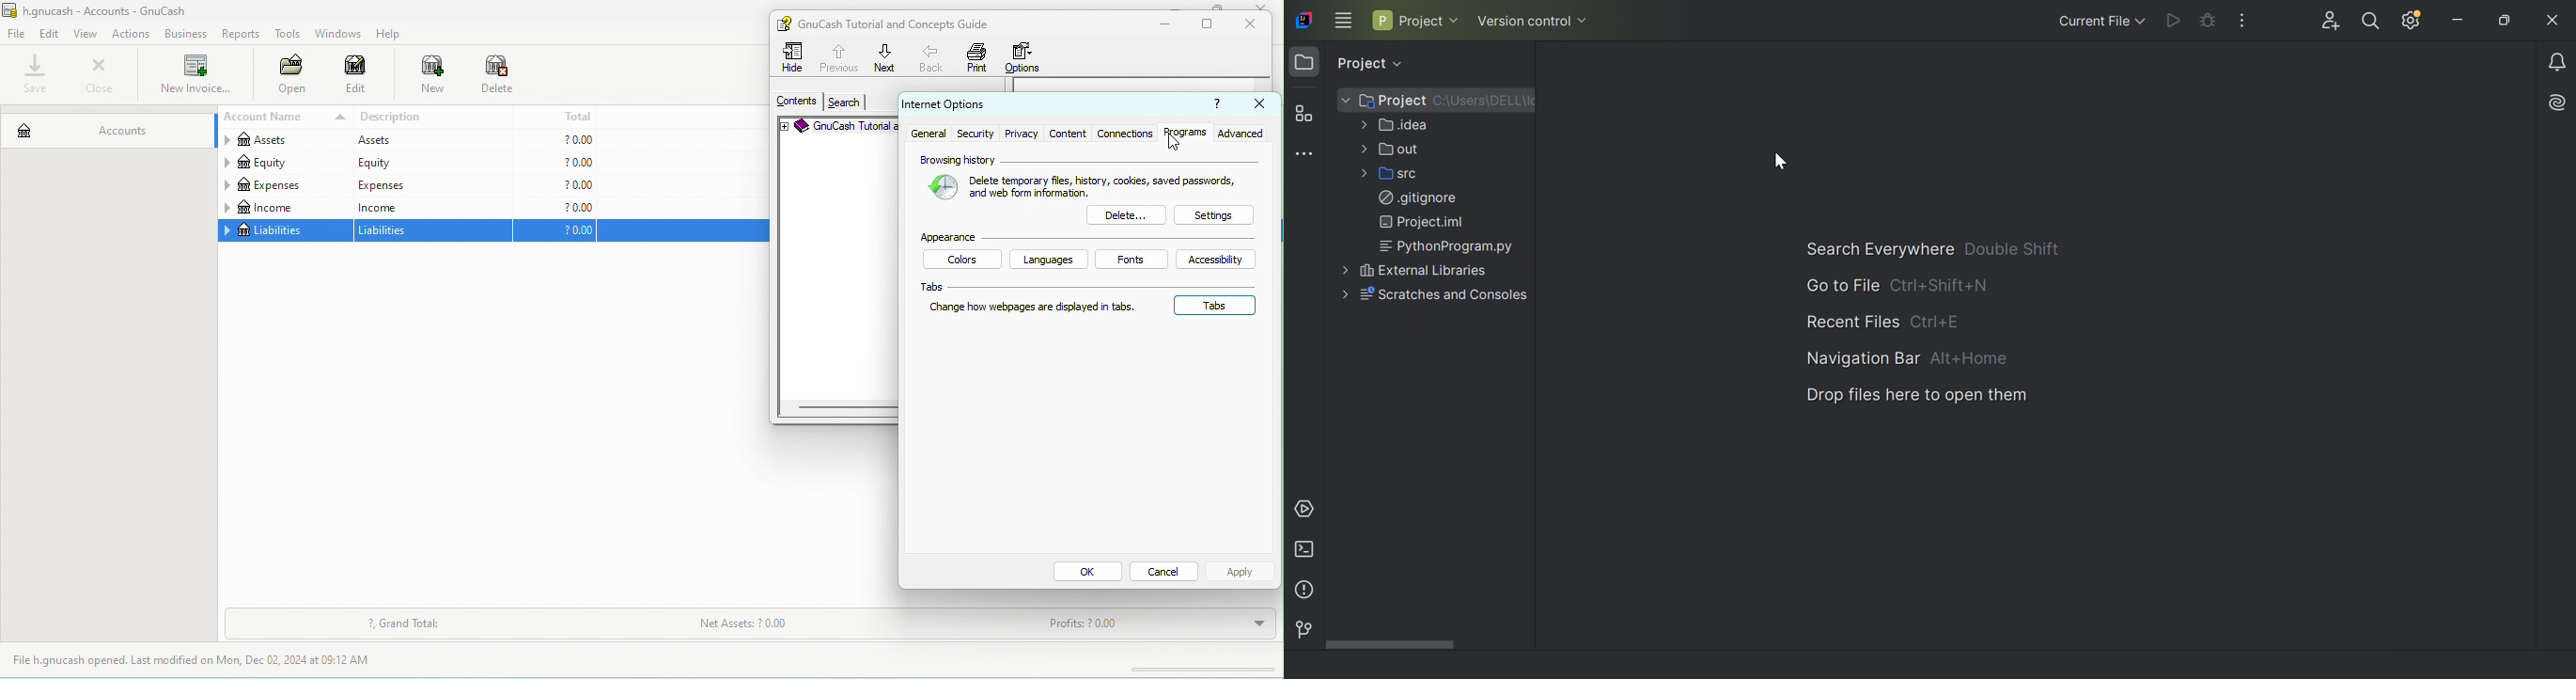 The width and height of the screenshot is (2576, 700). I want to click on internet options, so click(975, 105).